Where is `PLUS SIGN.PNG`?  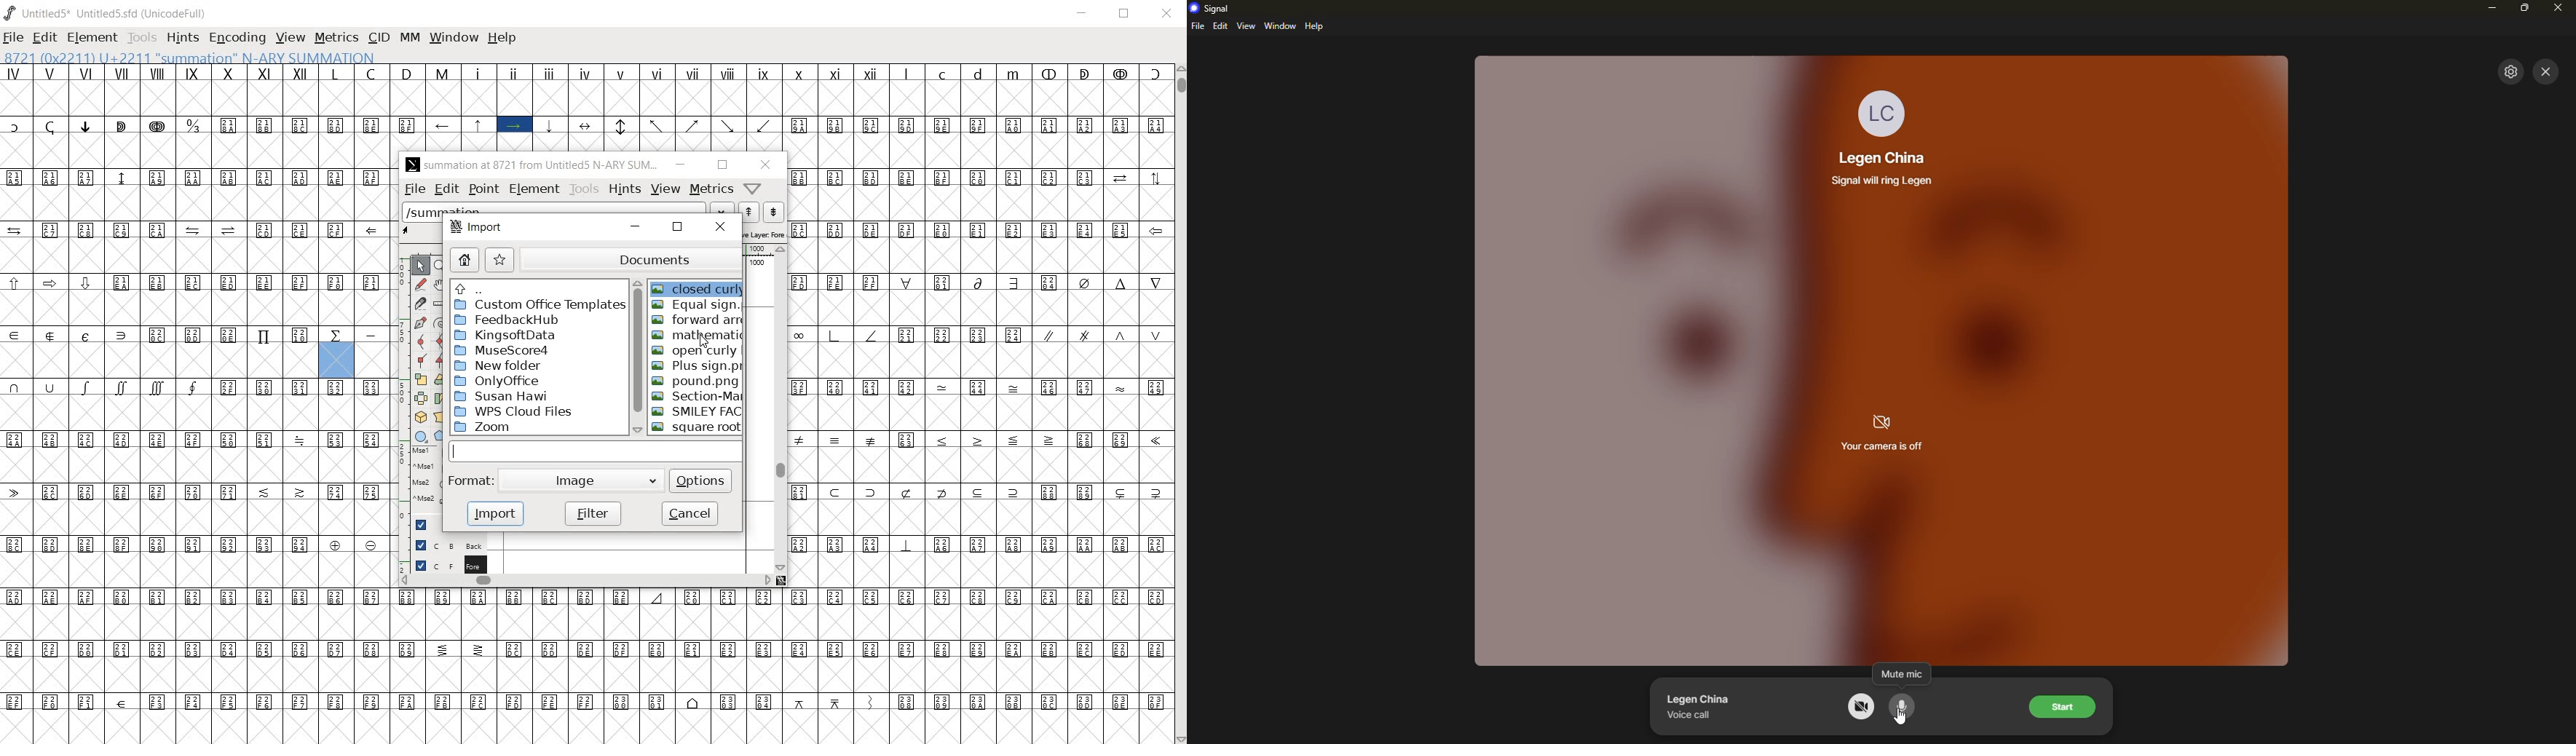
PLUS SIGN.PNG is located at coordinates (696, 367).